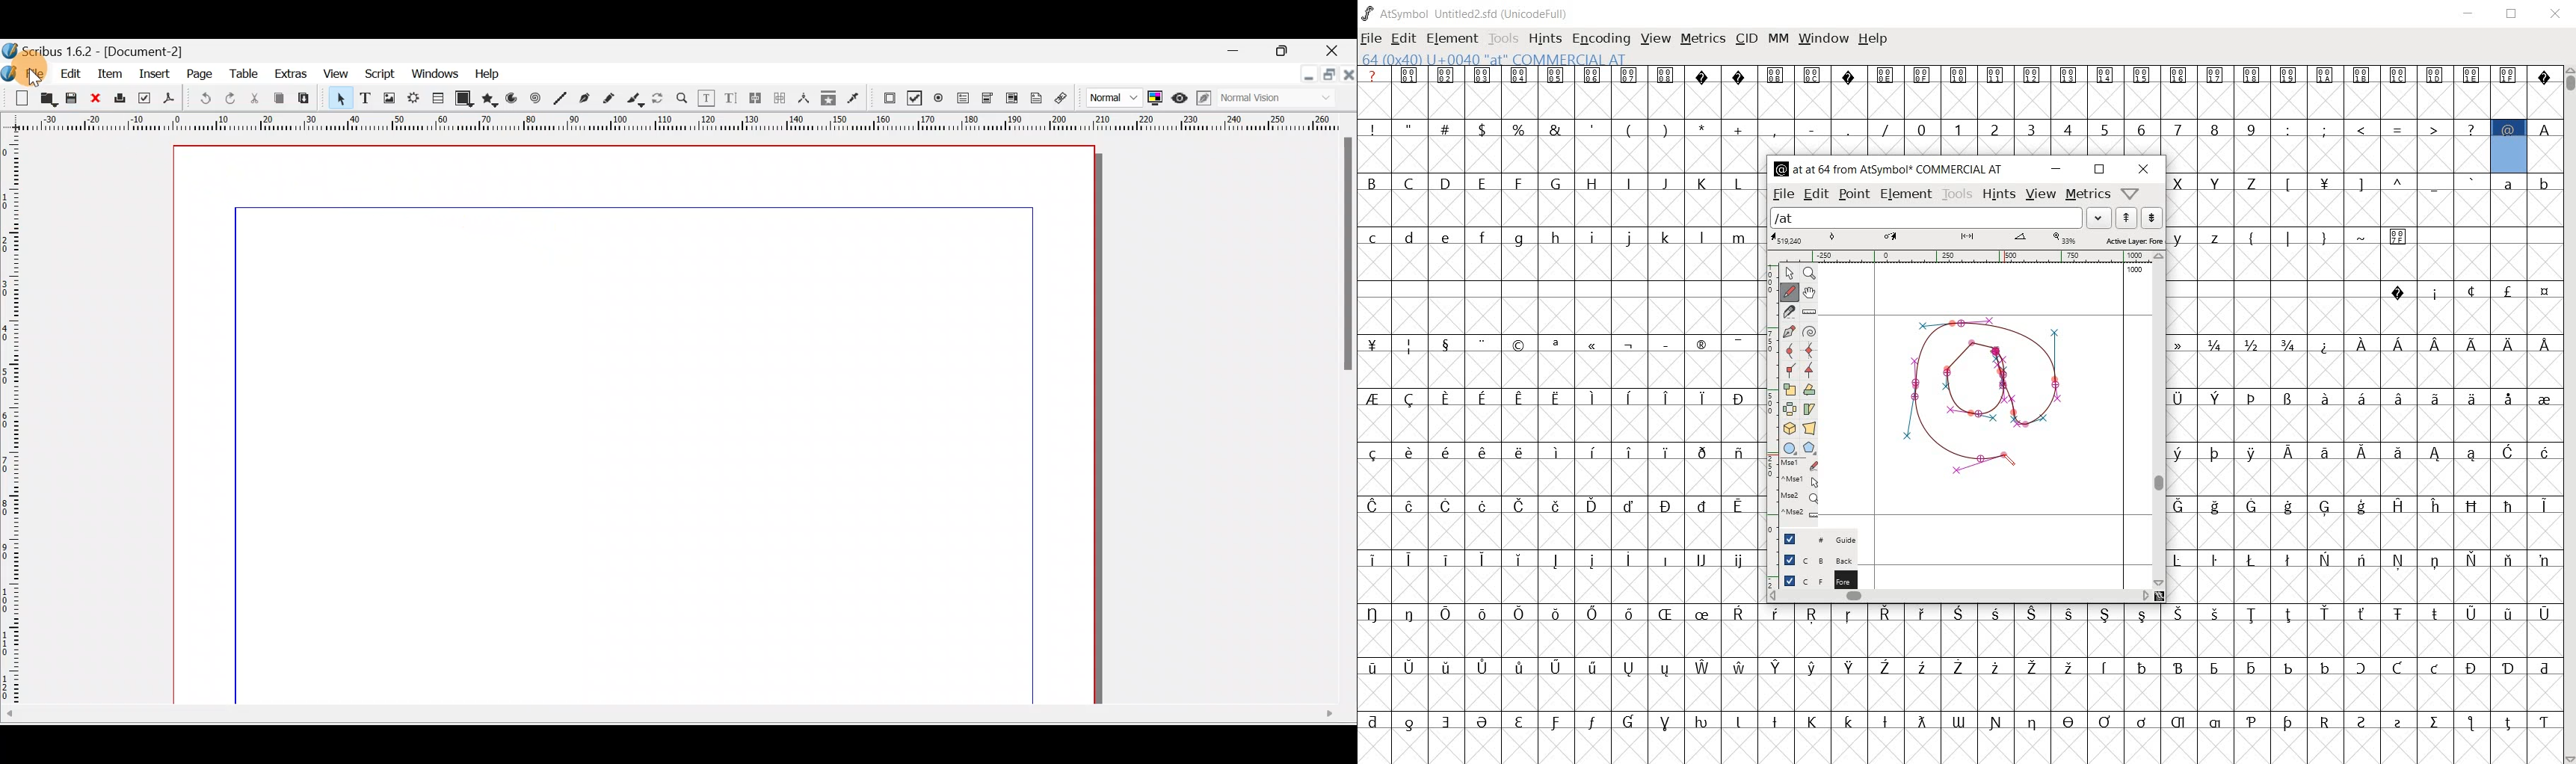  I want to click on Text annotation, so click(1036, 99).